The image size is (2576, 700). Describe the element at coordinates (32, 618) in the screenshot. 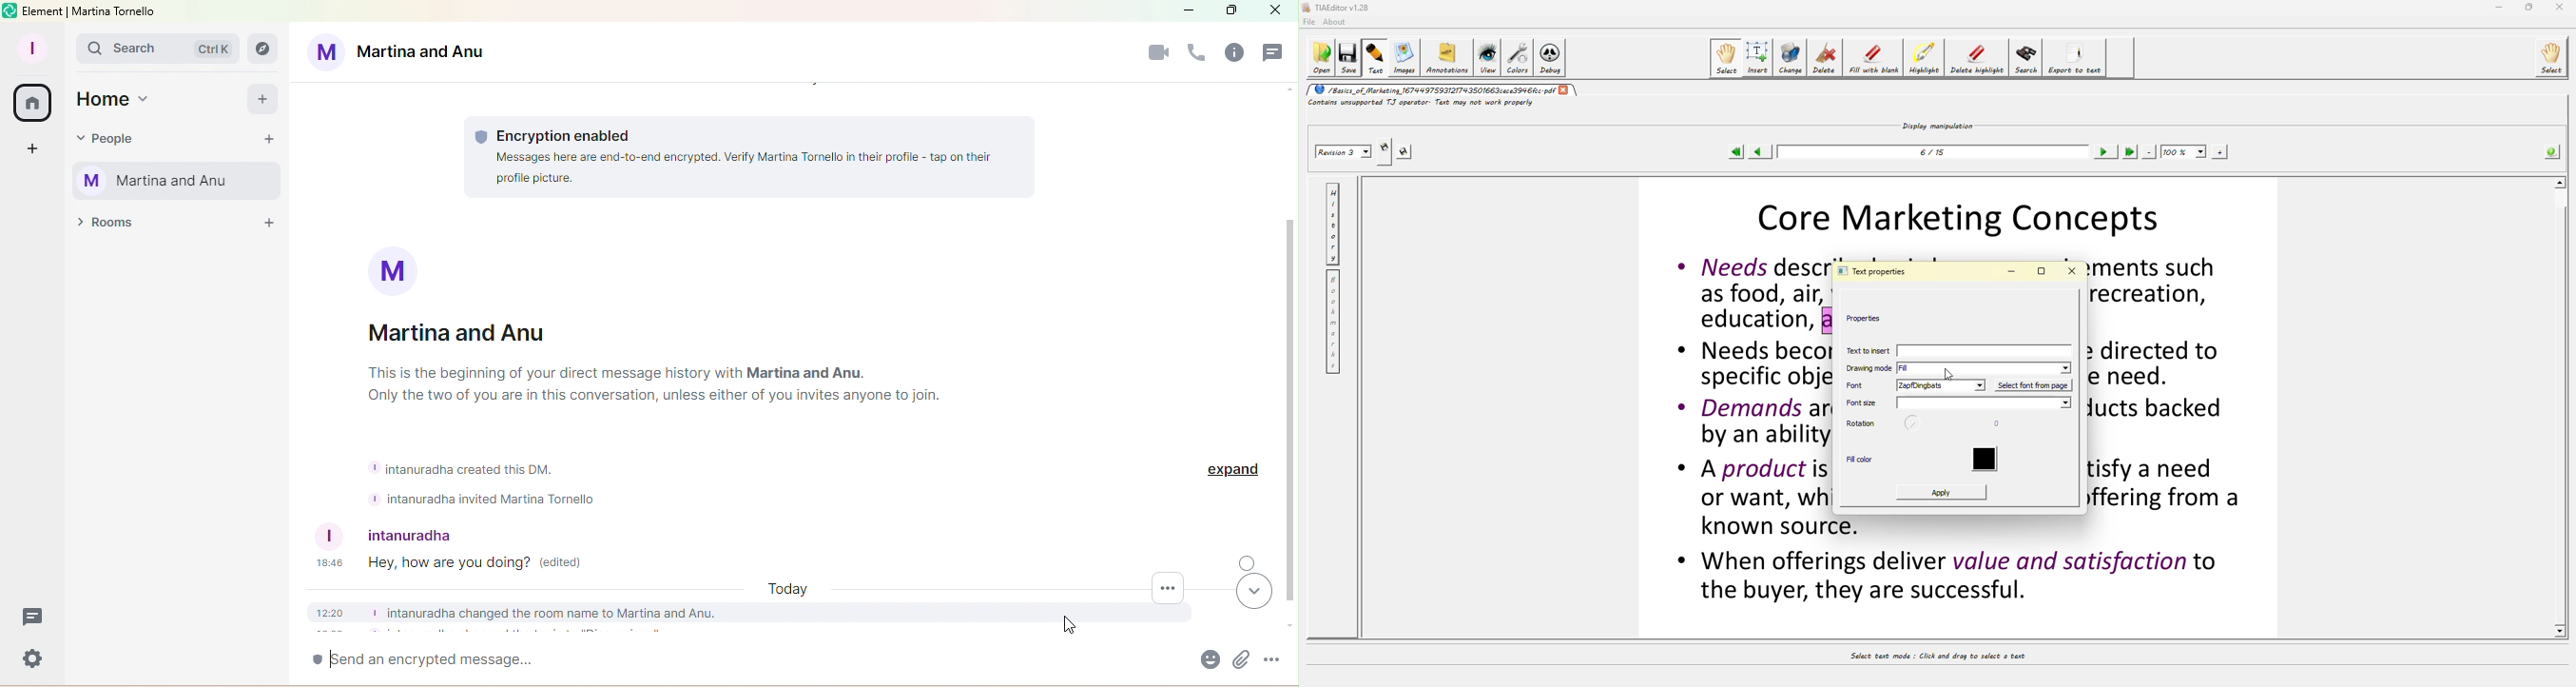

I see `Threads` at that location.